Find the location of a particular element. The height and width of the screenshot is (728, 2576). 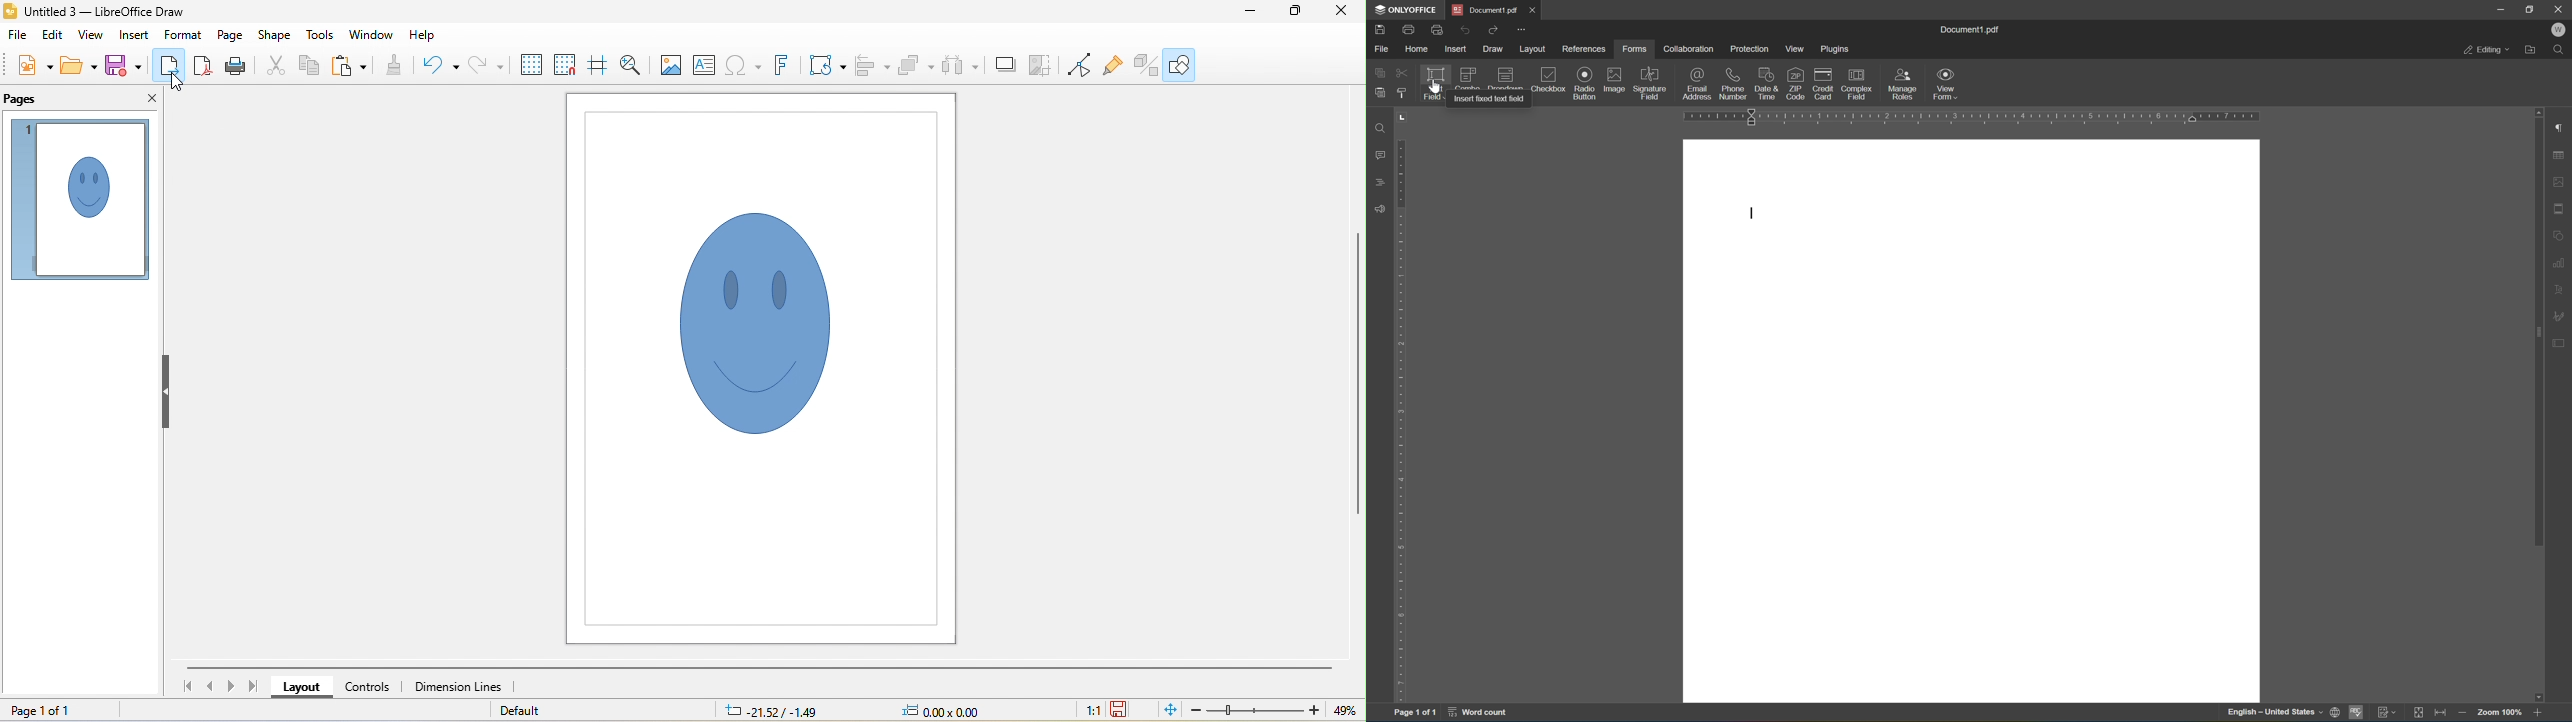

save is located at coordinates (1121, 709).